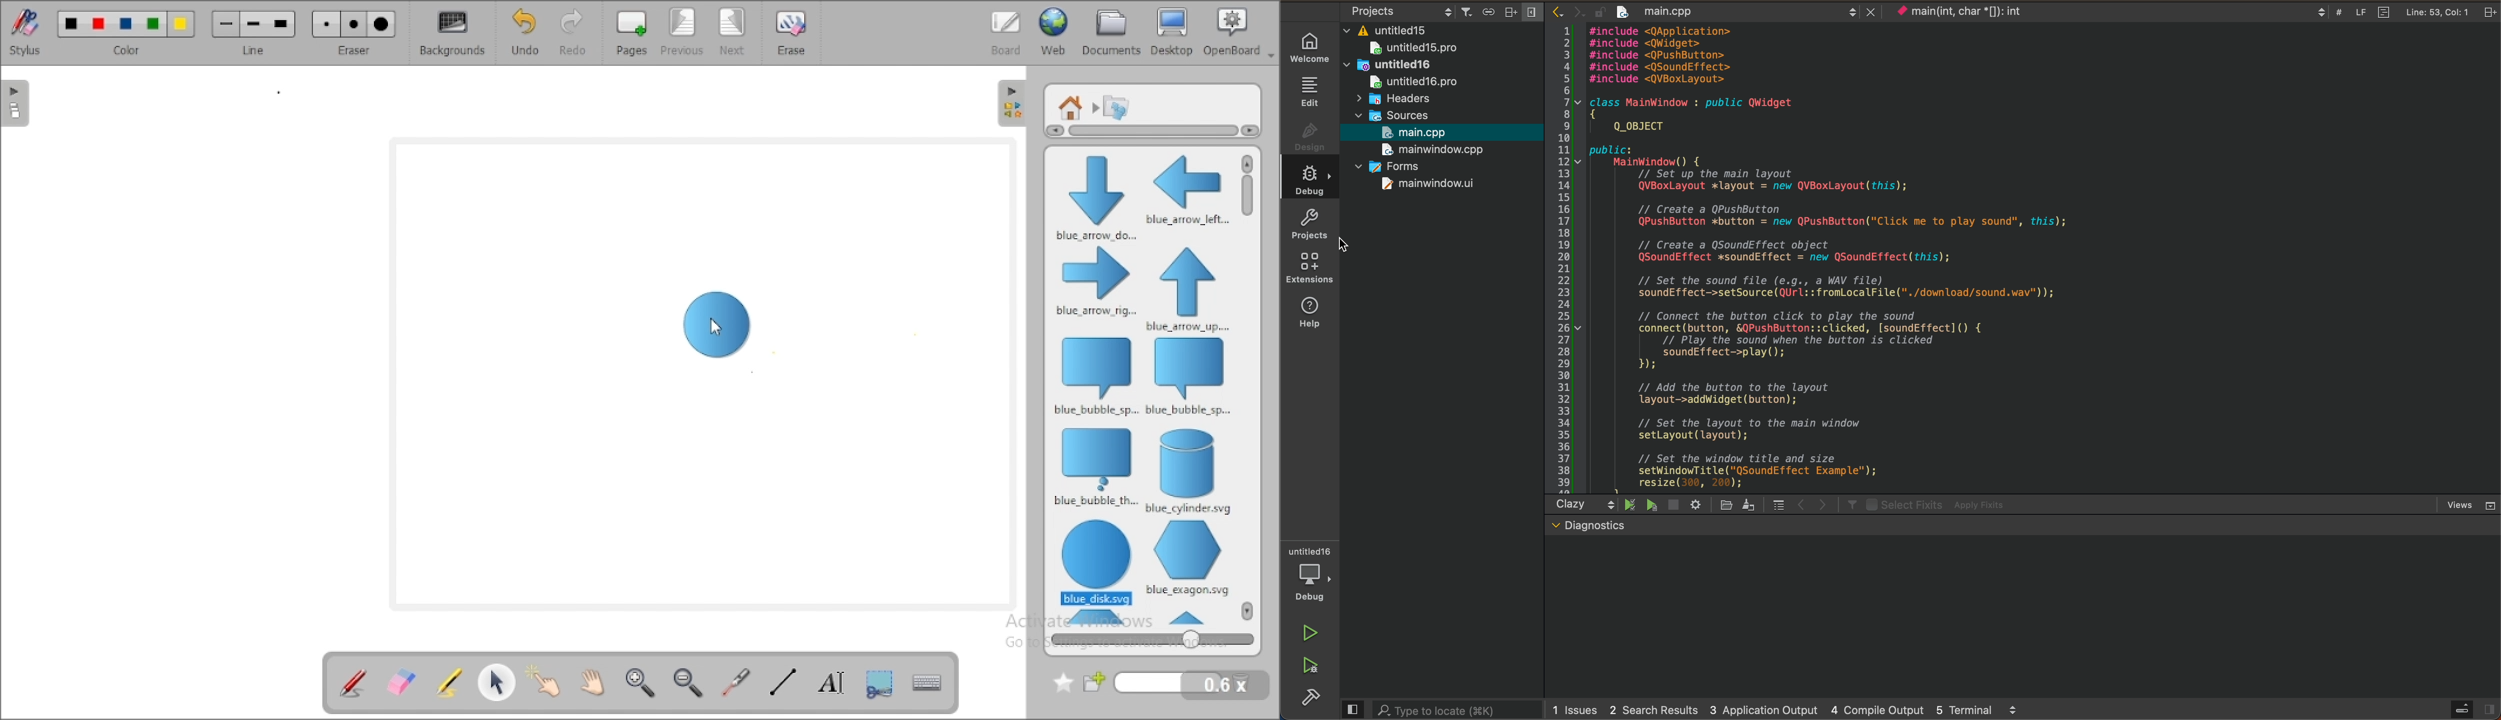  Describe the element at coordinates (1154, 683) in the screenshot. I see `new folder` at that location.